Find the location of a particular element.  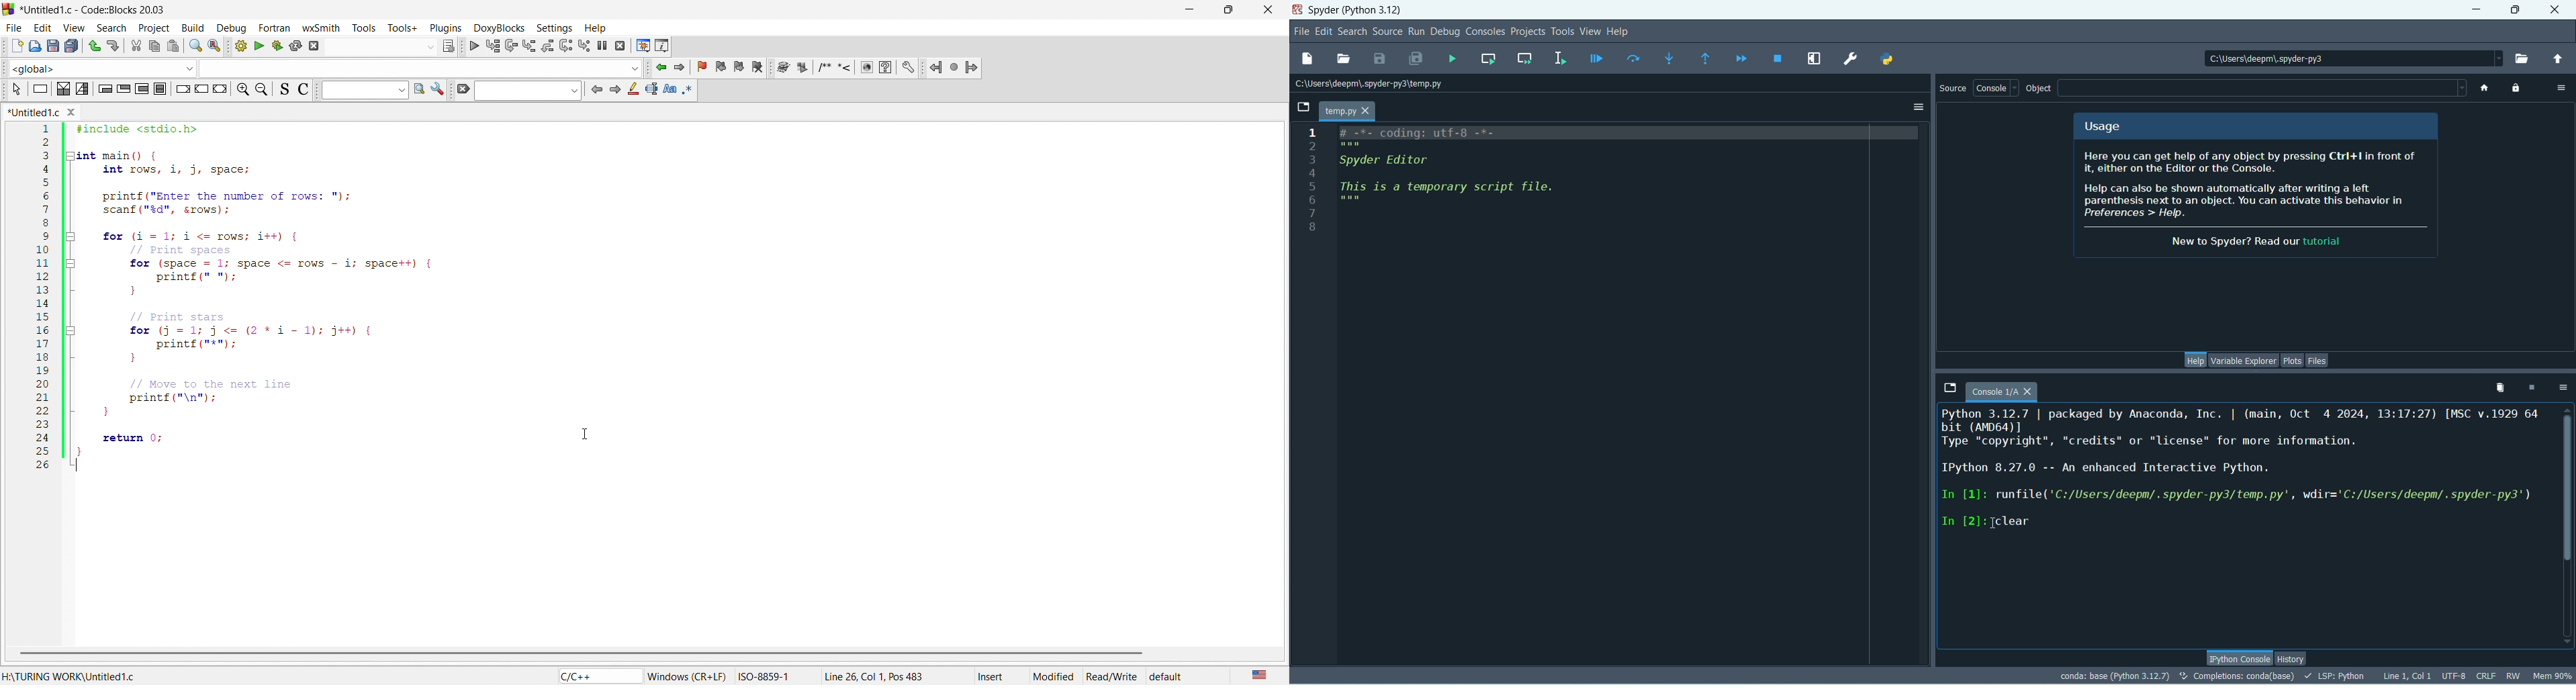

vertical scroll bar is located at coordinates (2565, 525).